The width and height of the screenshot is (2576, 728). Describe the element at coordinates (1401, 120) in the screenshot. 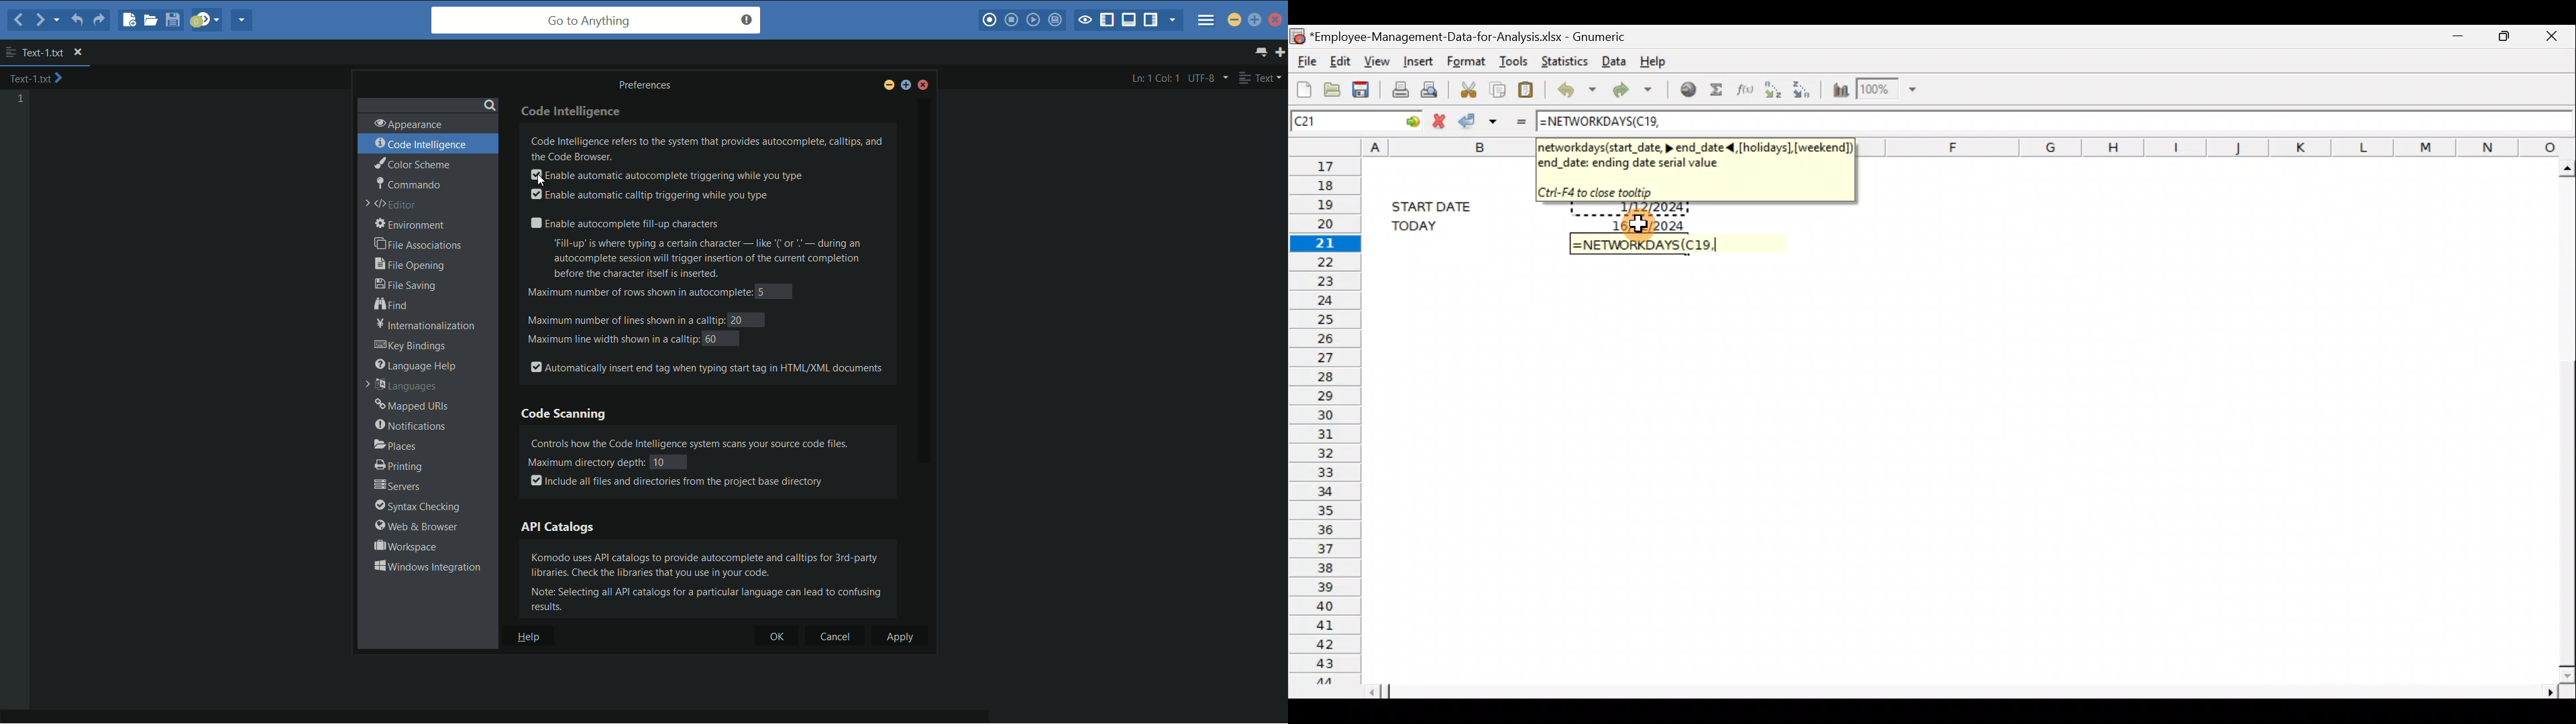

I see `GO TO` at that location.